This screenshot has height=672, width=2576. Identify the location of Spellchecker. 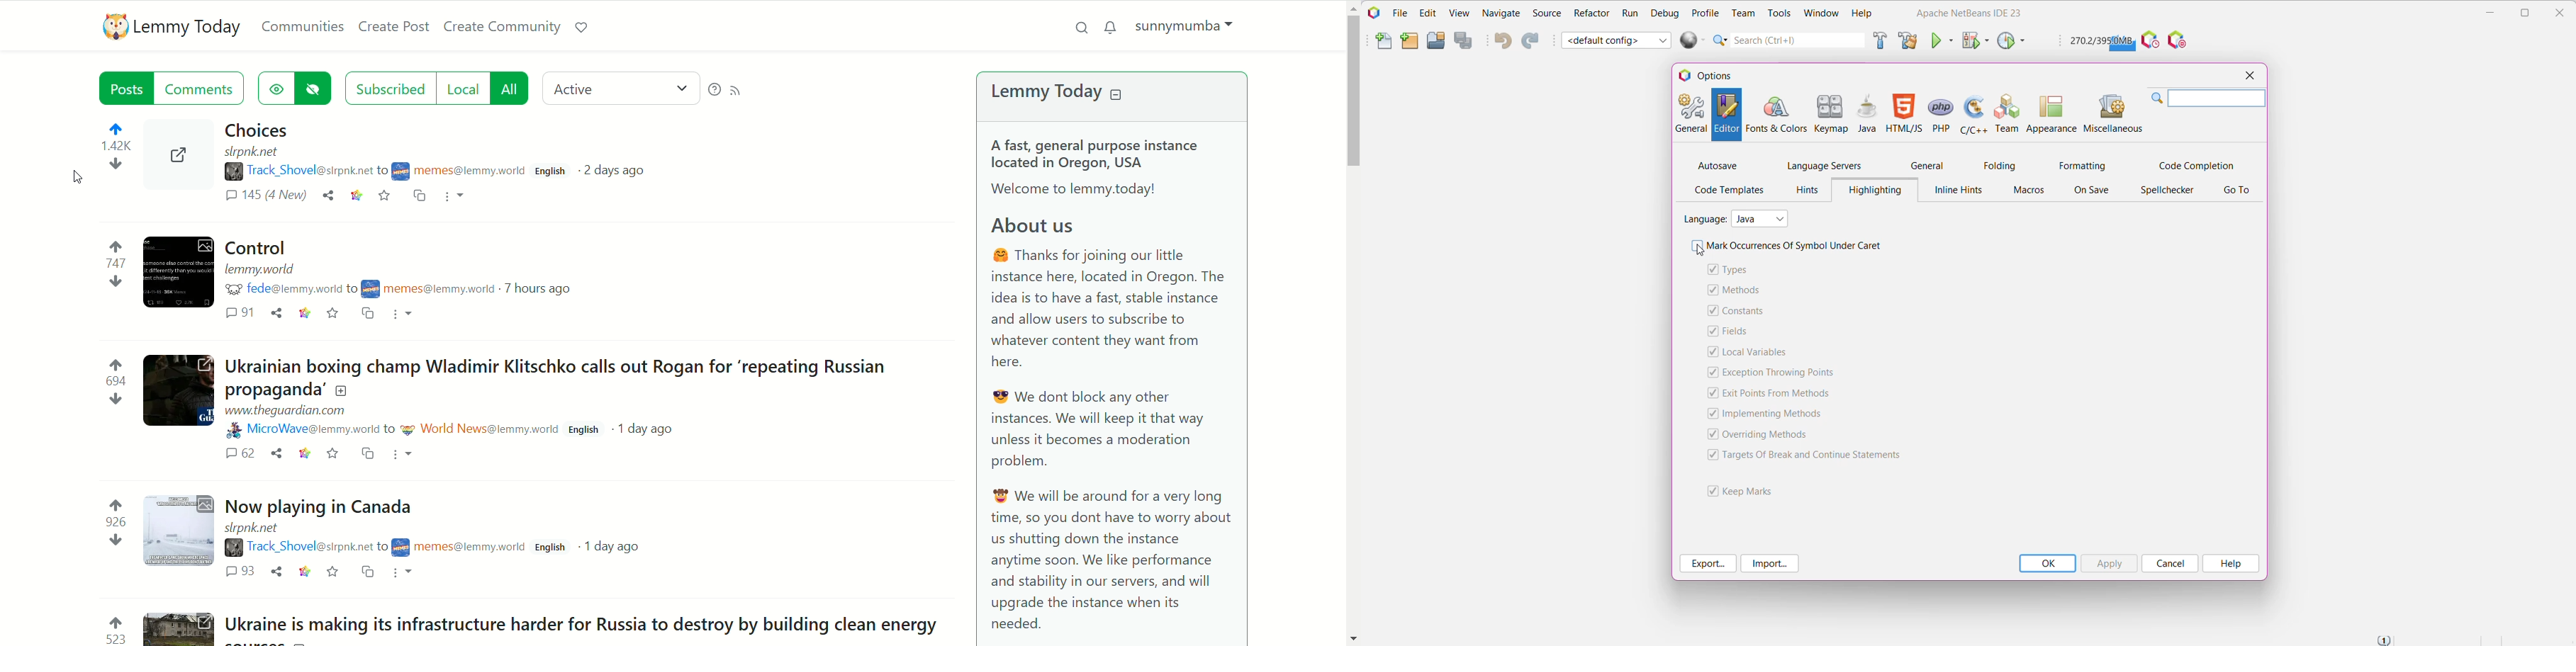
(2167, 191).